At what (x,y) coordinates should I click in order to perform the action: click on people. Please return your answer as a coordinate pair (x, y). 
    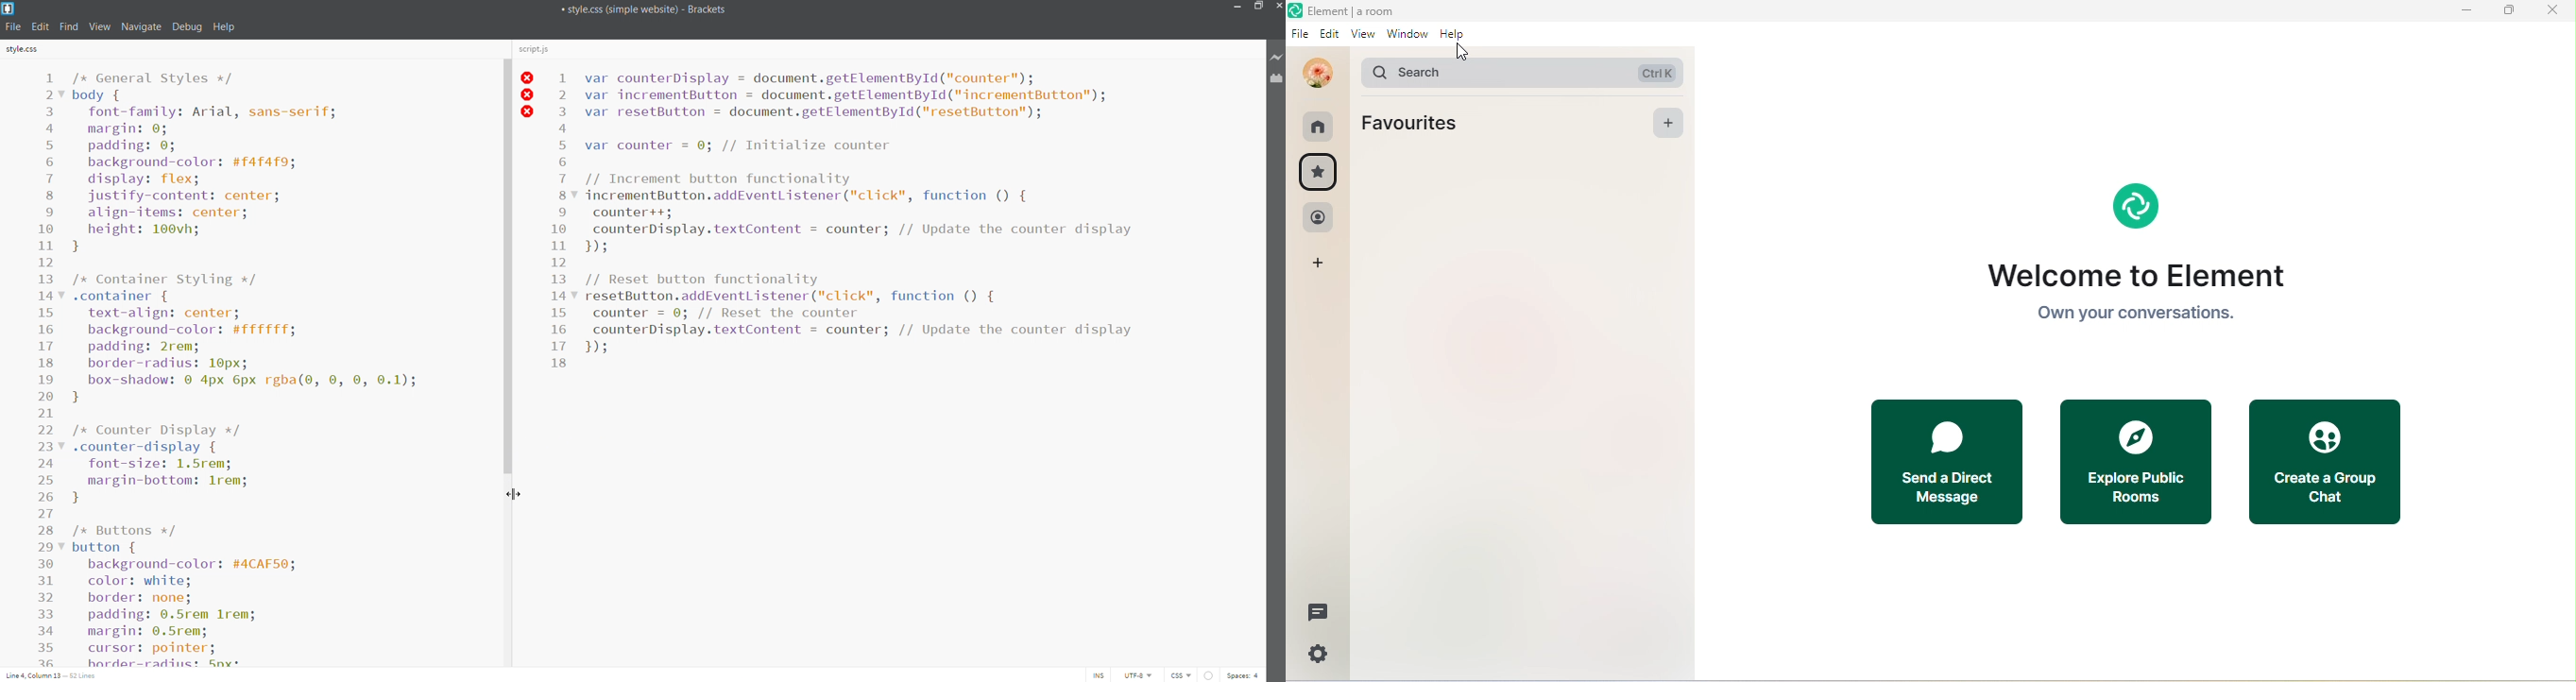
    Looking at the image, I should click on (1317, 221).